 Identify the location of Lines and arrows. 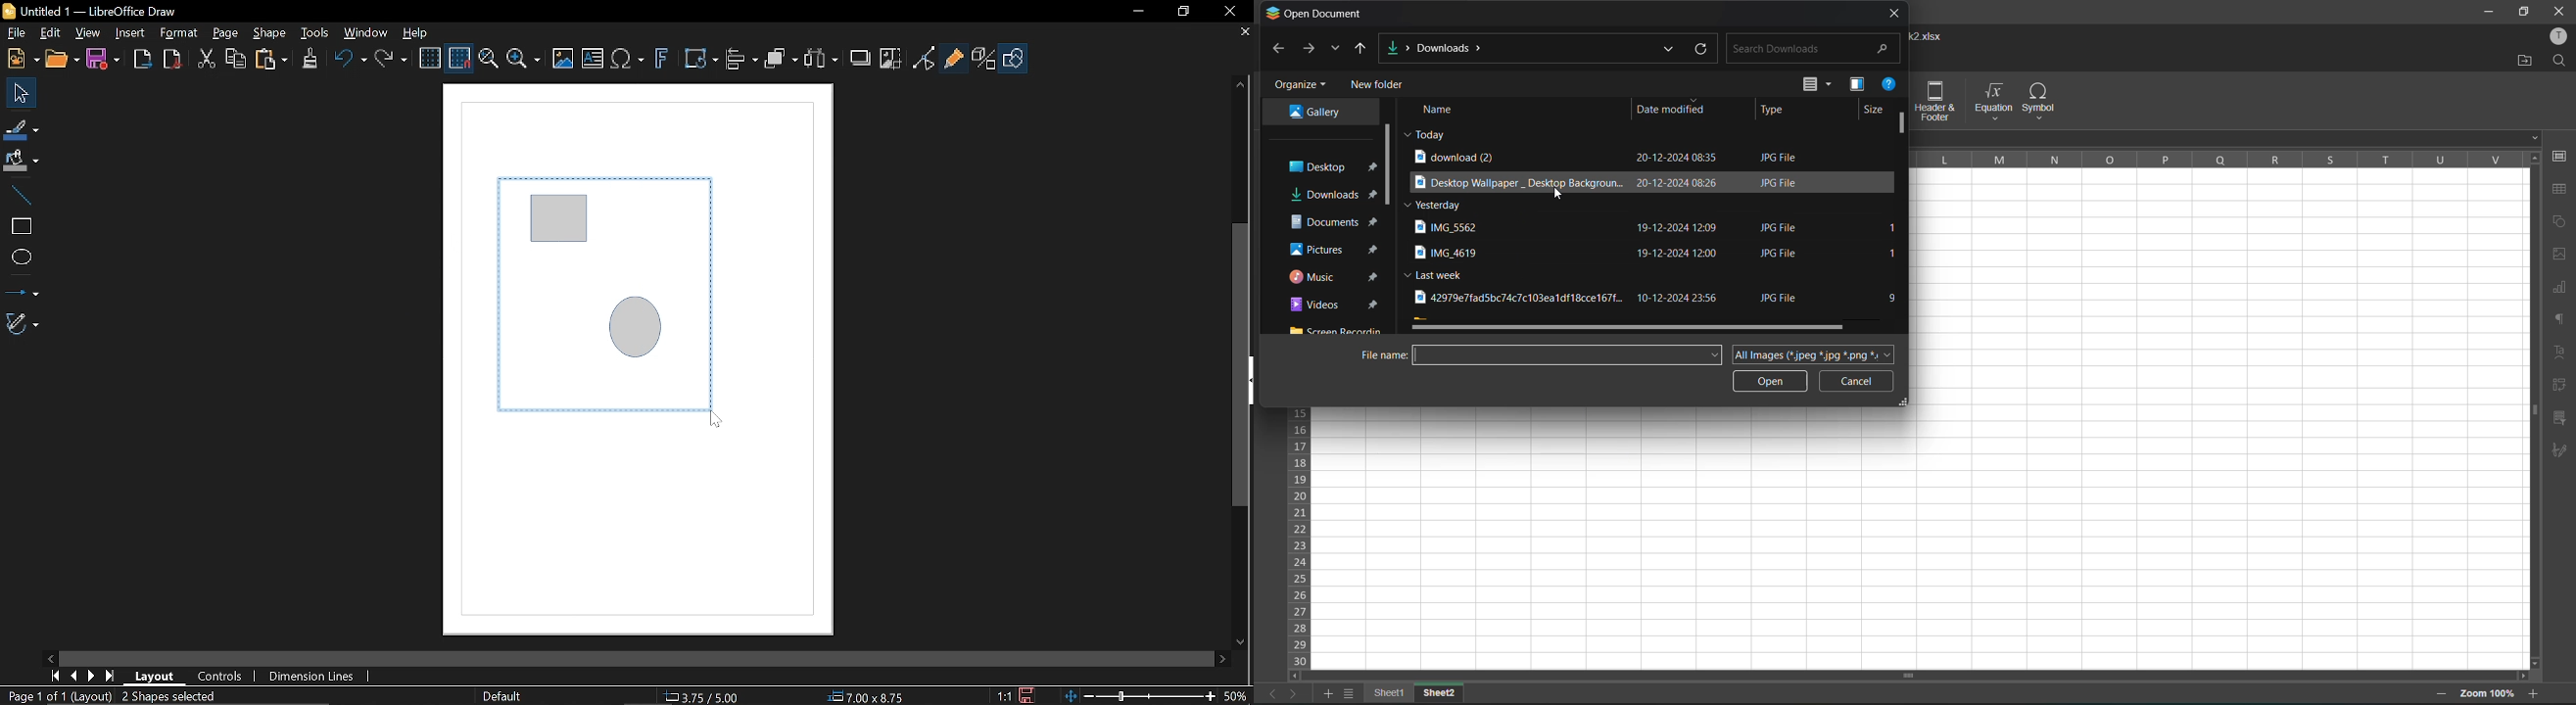
(21, 288).